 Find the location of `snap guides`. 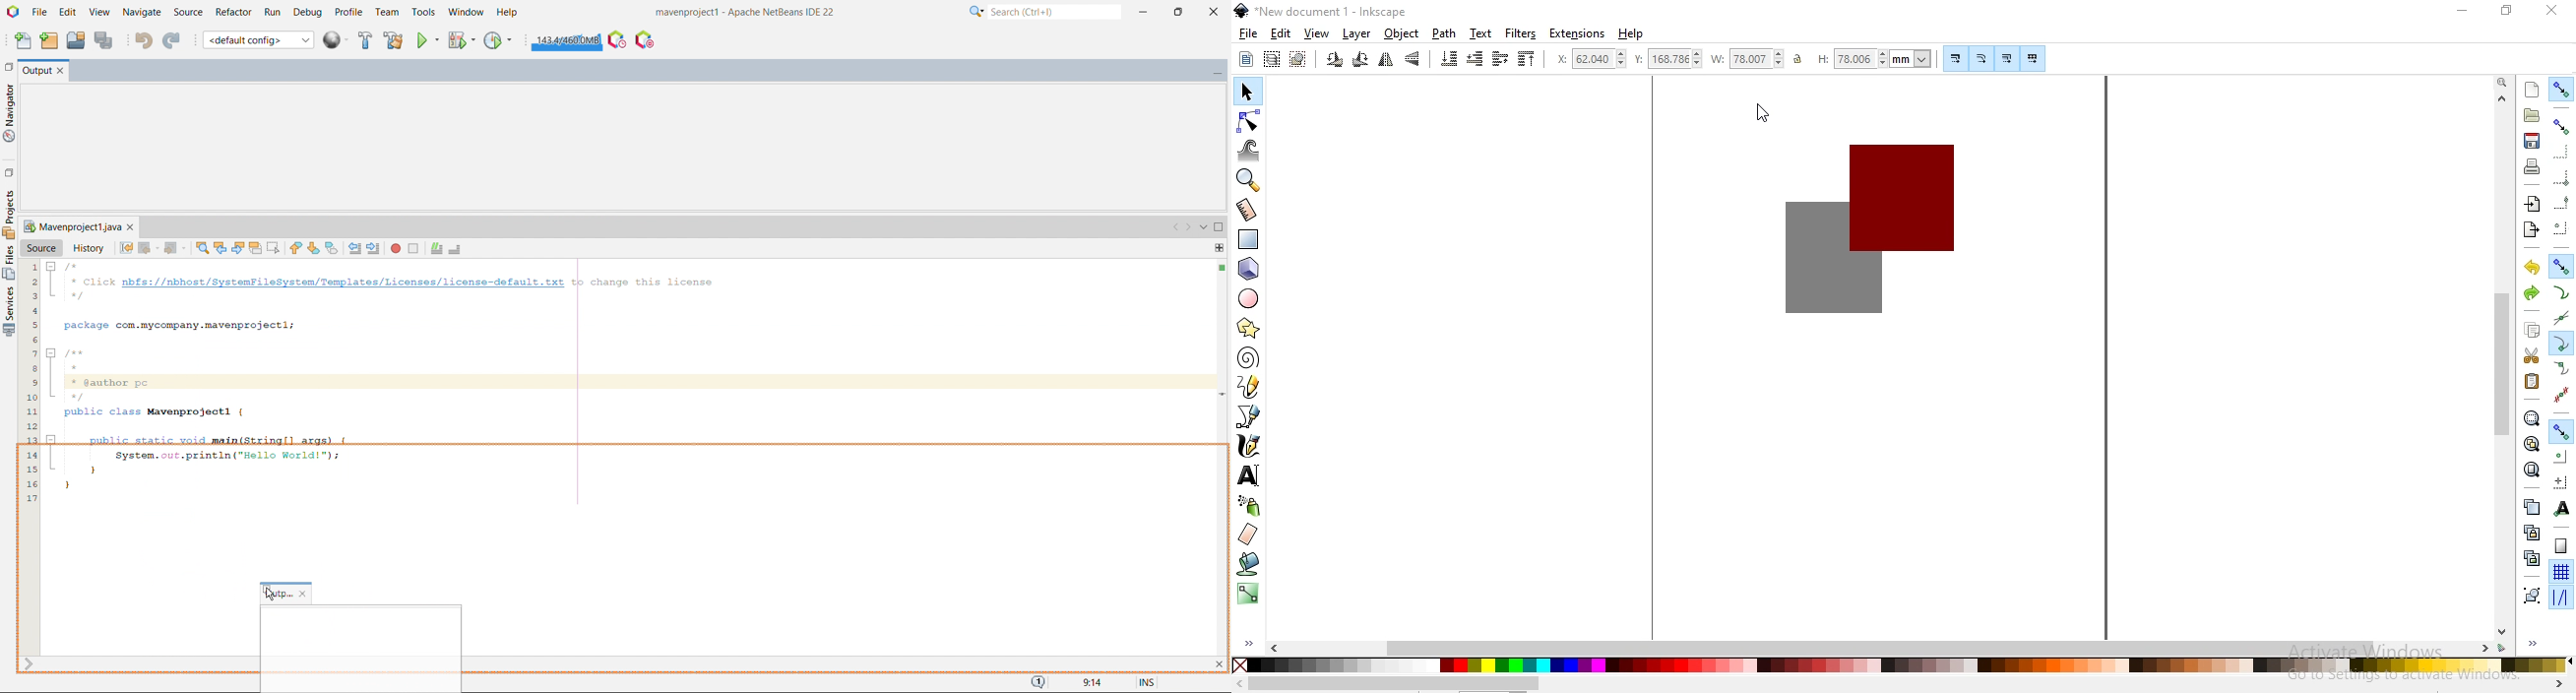

snap guides is located at coordinates (2560, 598).